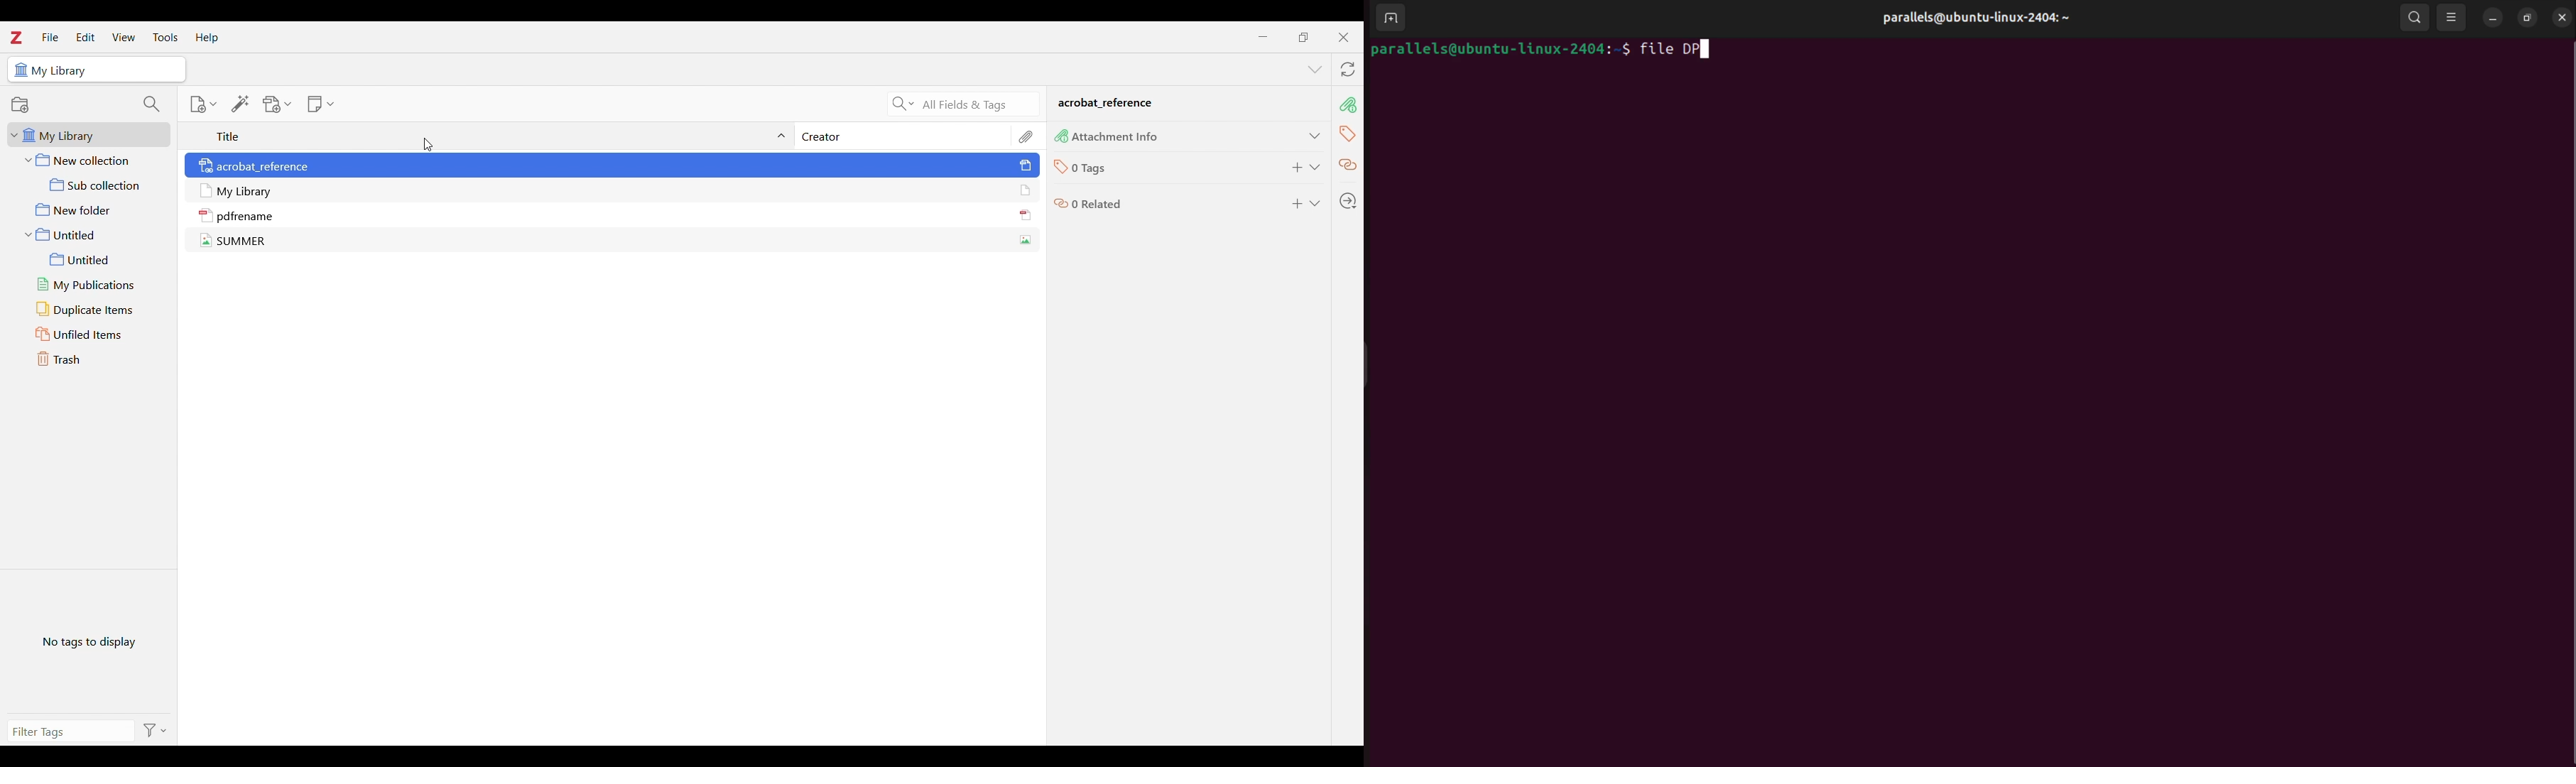 Image resolution: width=2576 pixels, height=784 pixels. What do you see at coordinates (1315, 168) in the screenshot?
I see `Expand tags` at bounding box center [1315, 168].